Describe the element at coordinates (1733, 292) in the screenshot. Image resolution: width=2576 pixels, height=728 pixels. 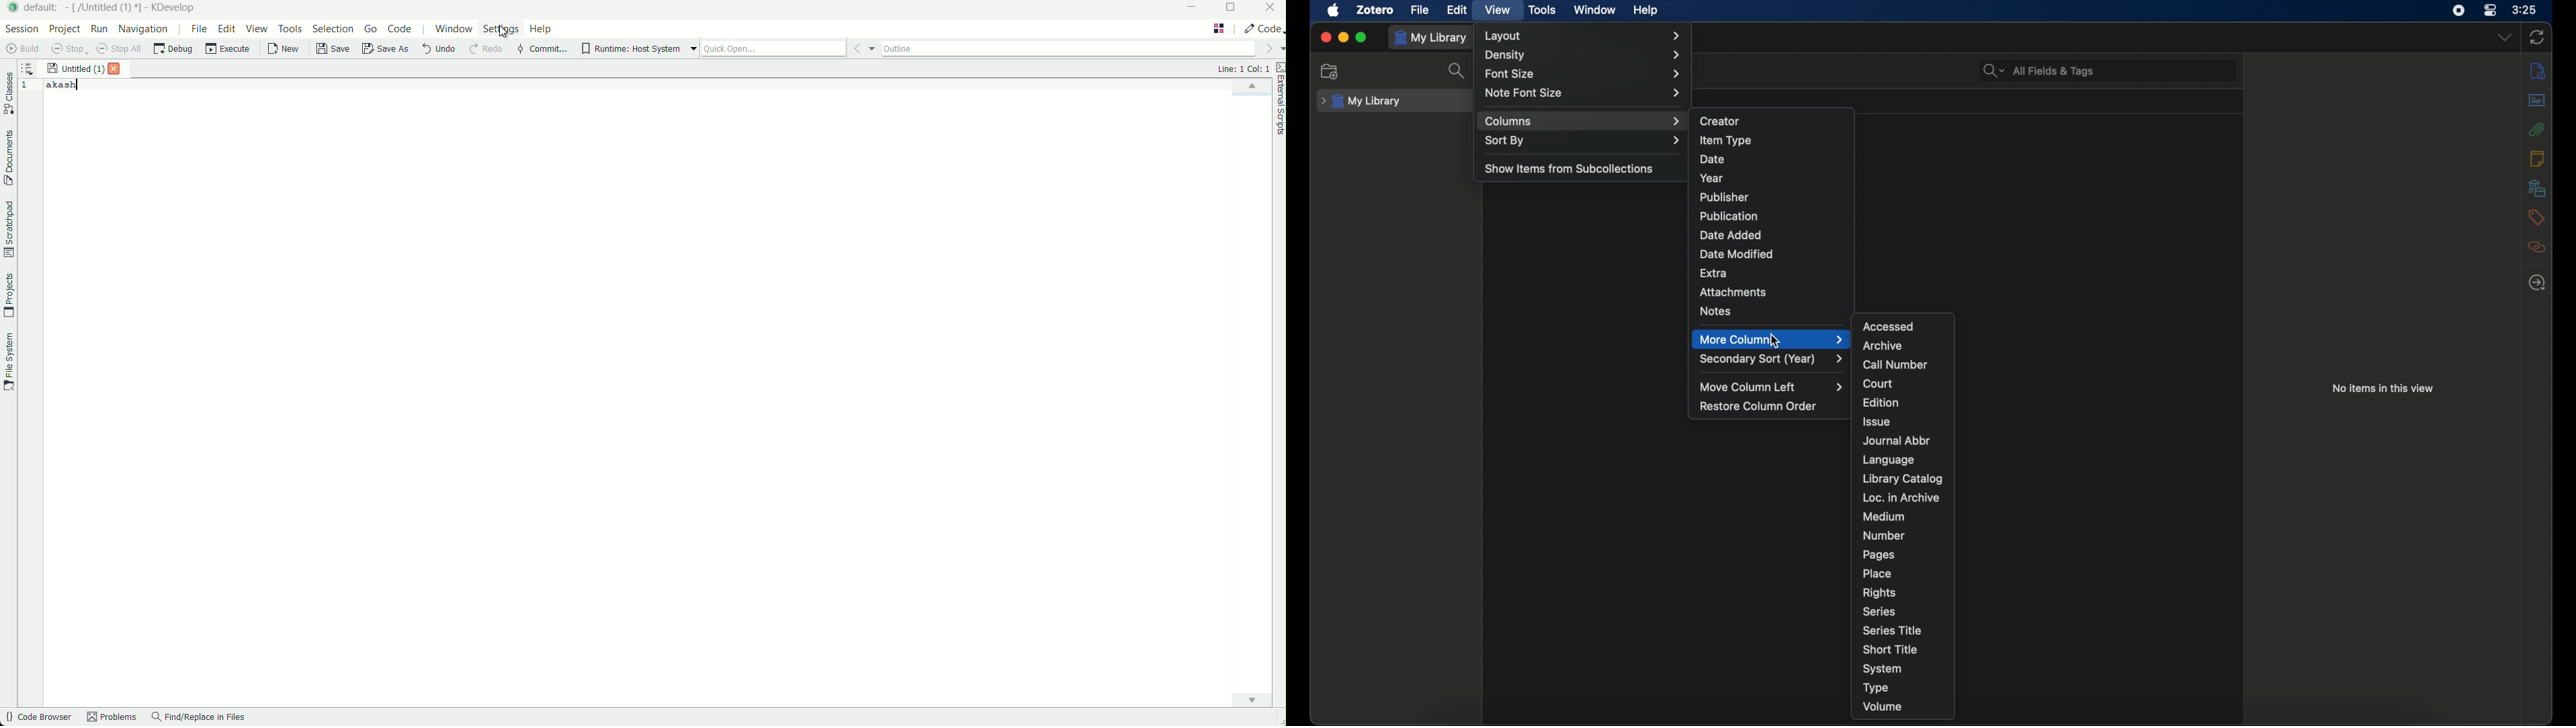
I see `attachments` at that location.